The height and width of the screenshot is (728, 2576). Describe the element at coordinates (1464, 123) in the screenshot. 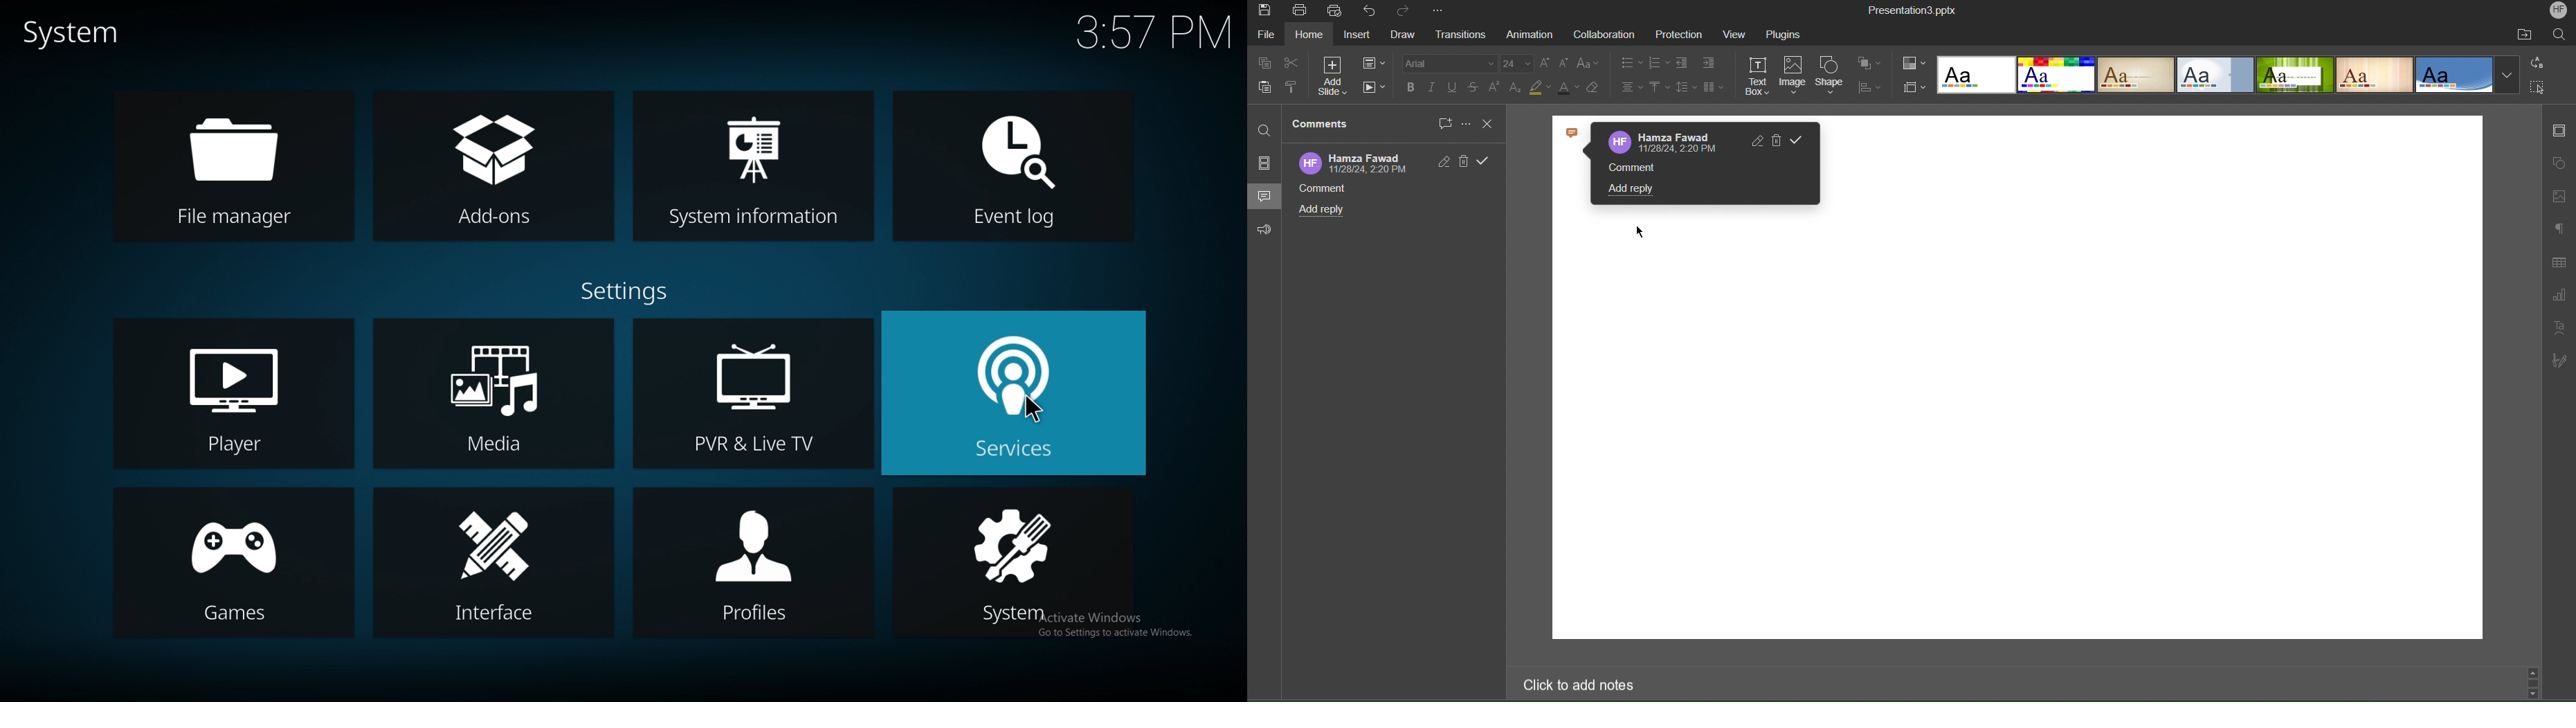

I see `More` at that location.